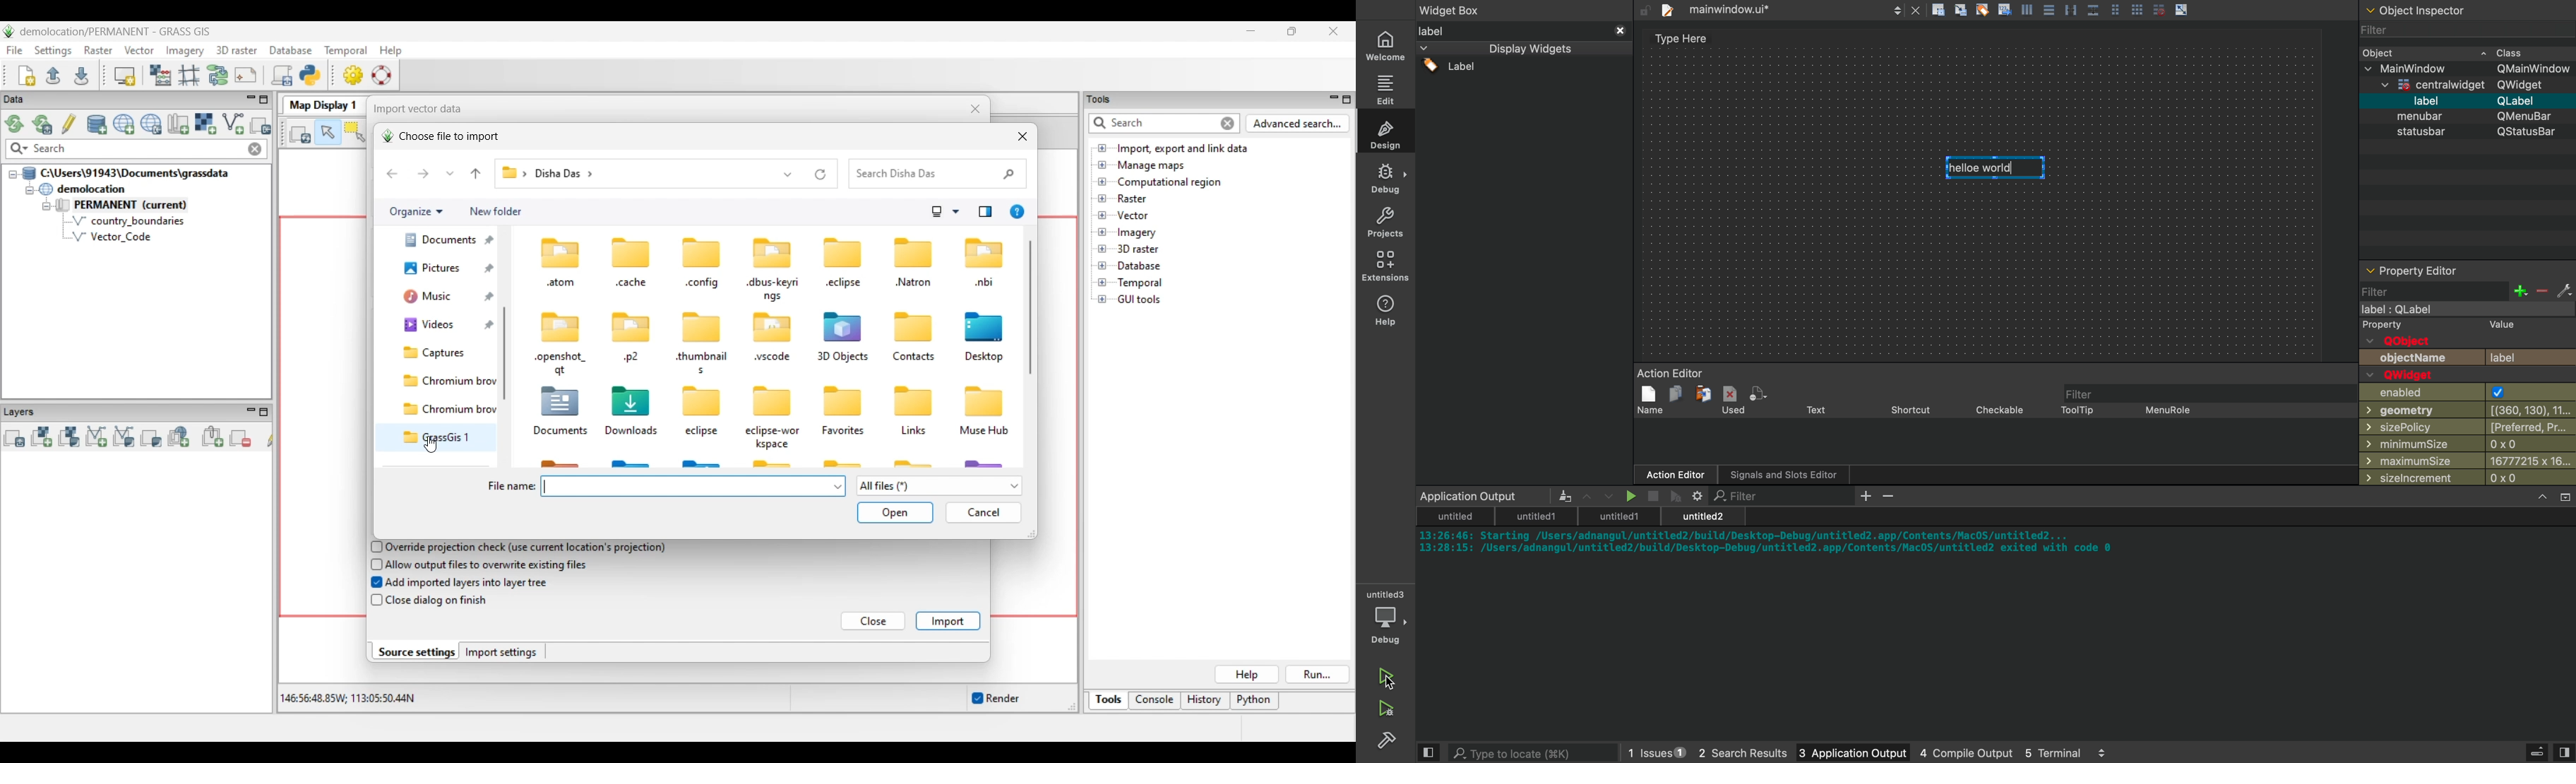 This screenshot has height=784, width=2576. What do you see at coordinates (1997, 168) in the screenshot?
I see `Text cursor` at bounding box center [1997, 168].